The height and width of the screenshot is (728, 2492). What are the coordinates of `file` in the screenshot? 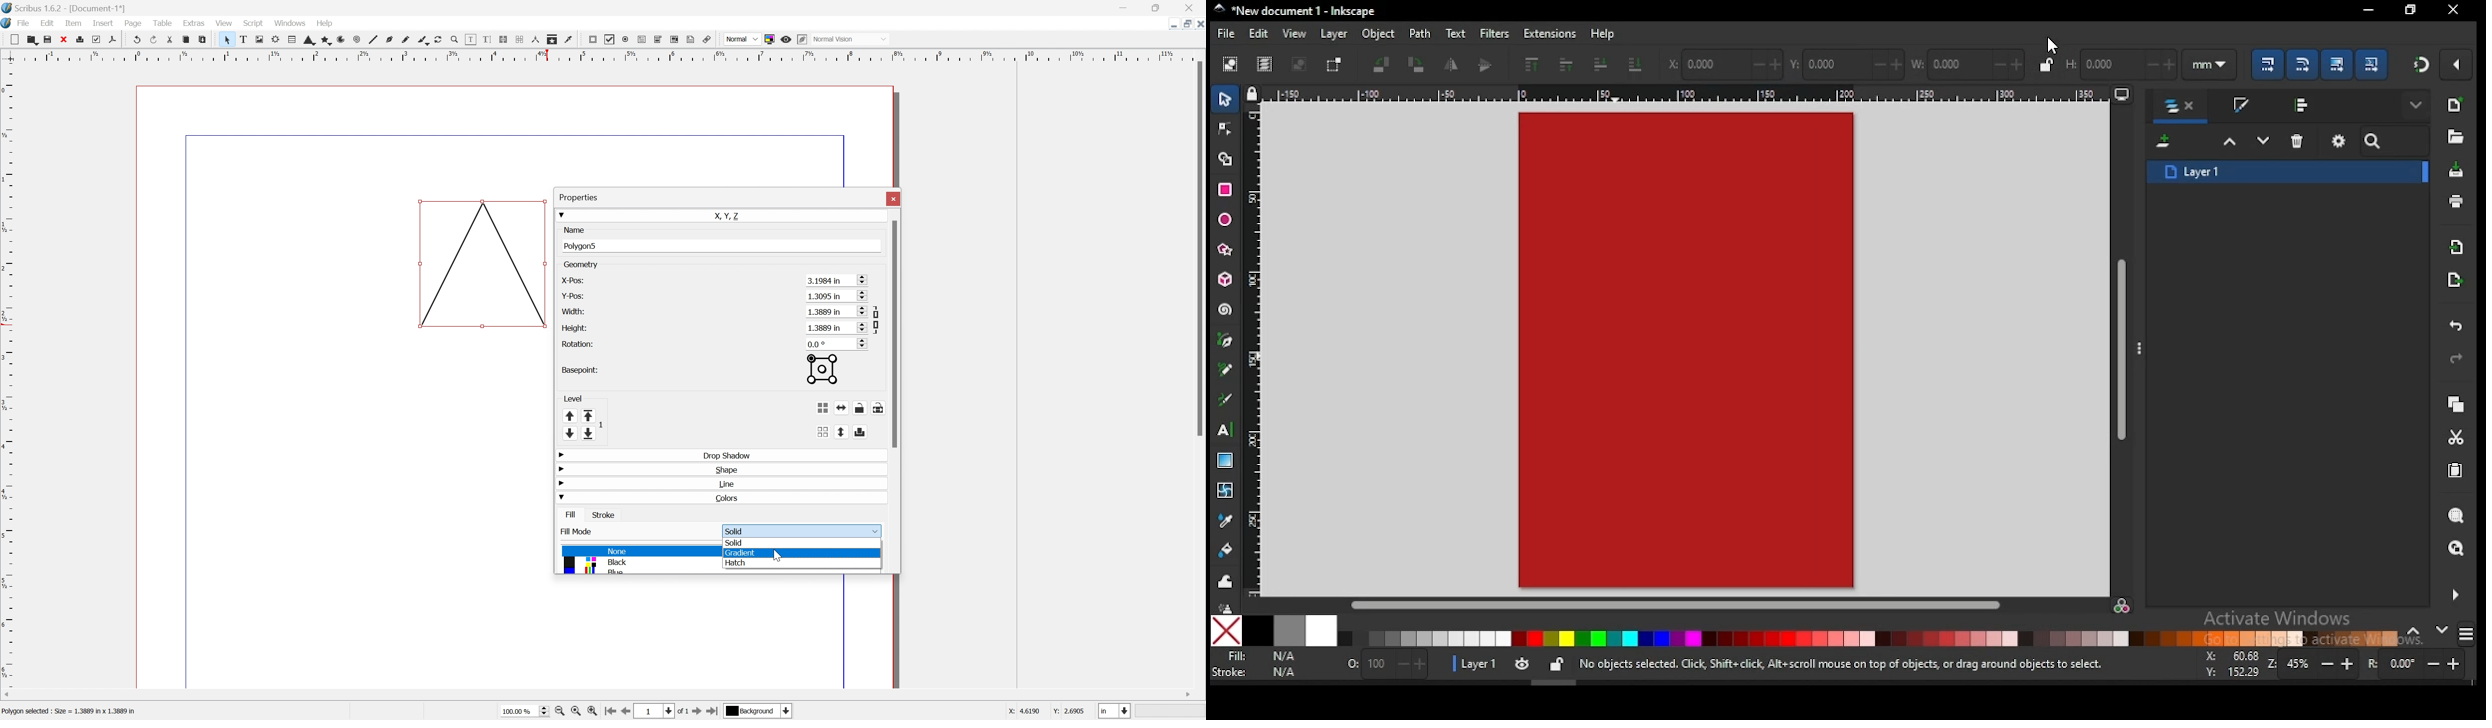 It's located at (1226, 36).